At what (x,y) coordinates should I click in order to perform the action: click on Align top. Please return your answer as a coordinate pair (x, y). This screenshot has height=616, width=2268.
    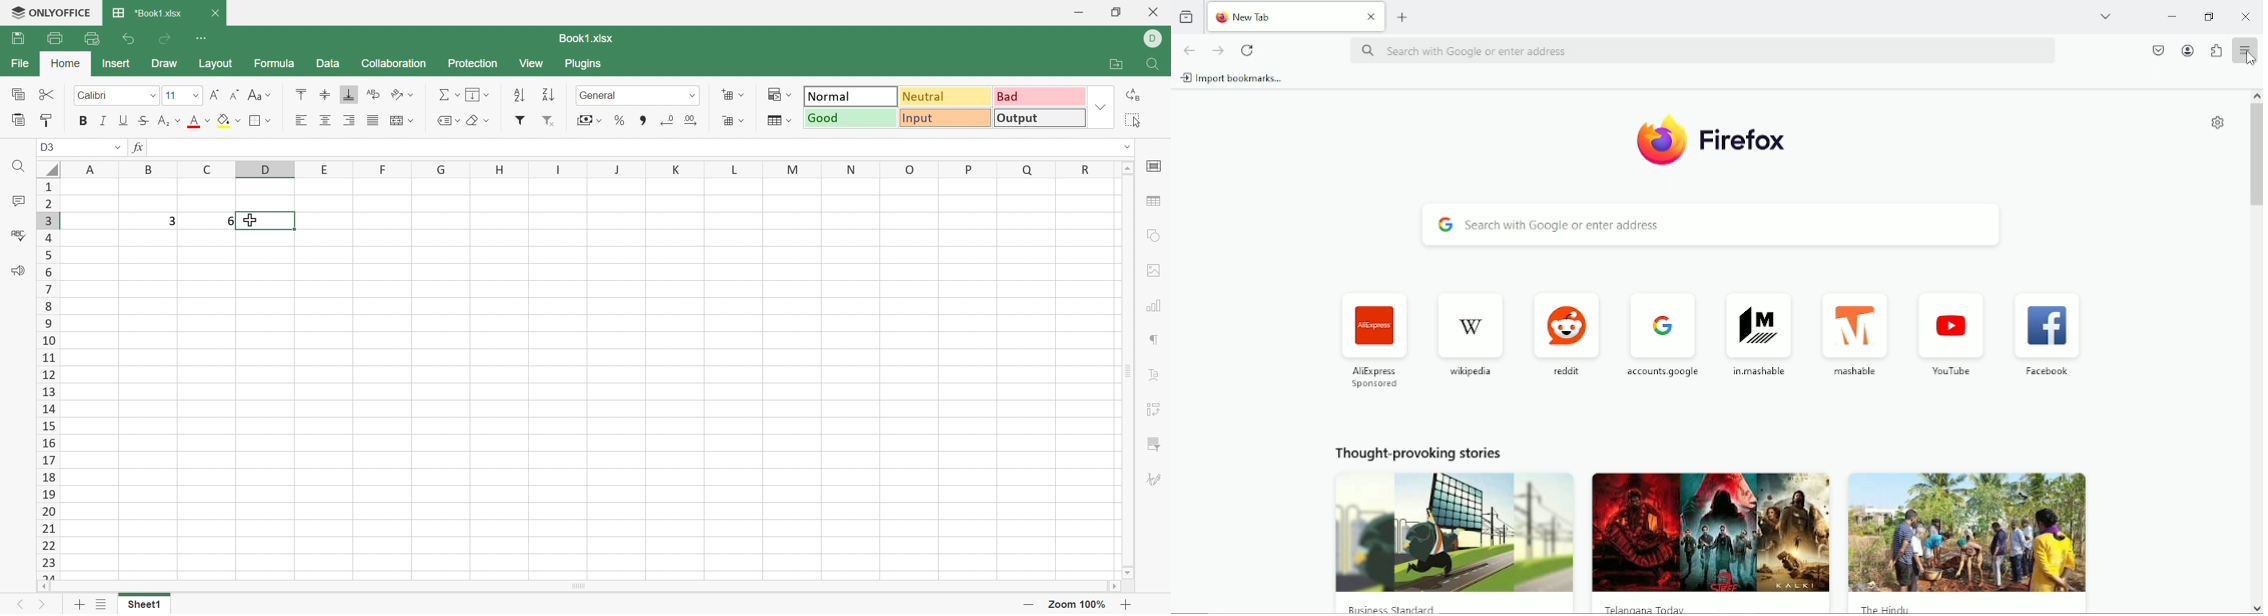
    Looking at the image, I should click on (300, 94).